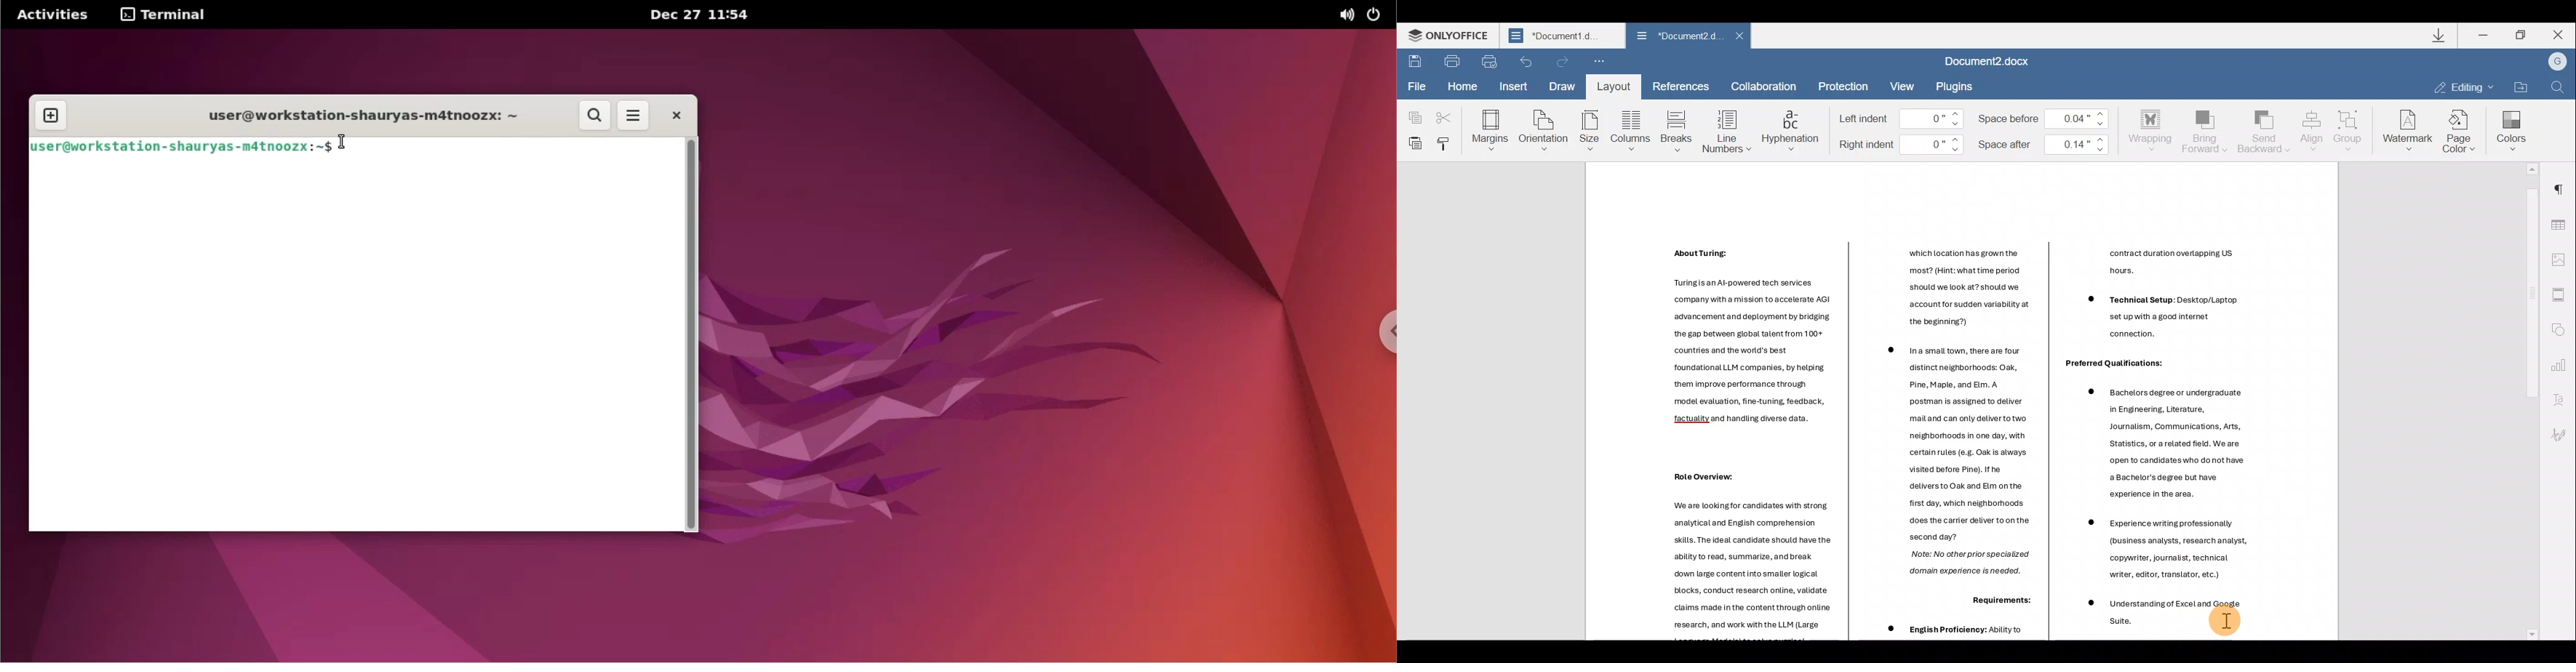 The width and height of the screenshot is (2576, 672). Describe the element at coordinates (1376, 15) in the screenshot. I see `power options` at that location.